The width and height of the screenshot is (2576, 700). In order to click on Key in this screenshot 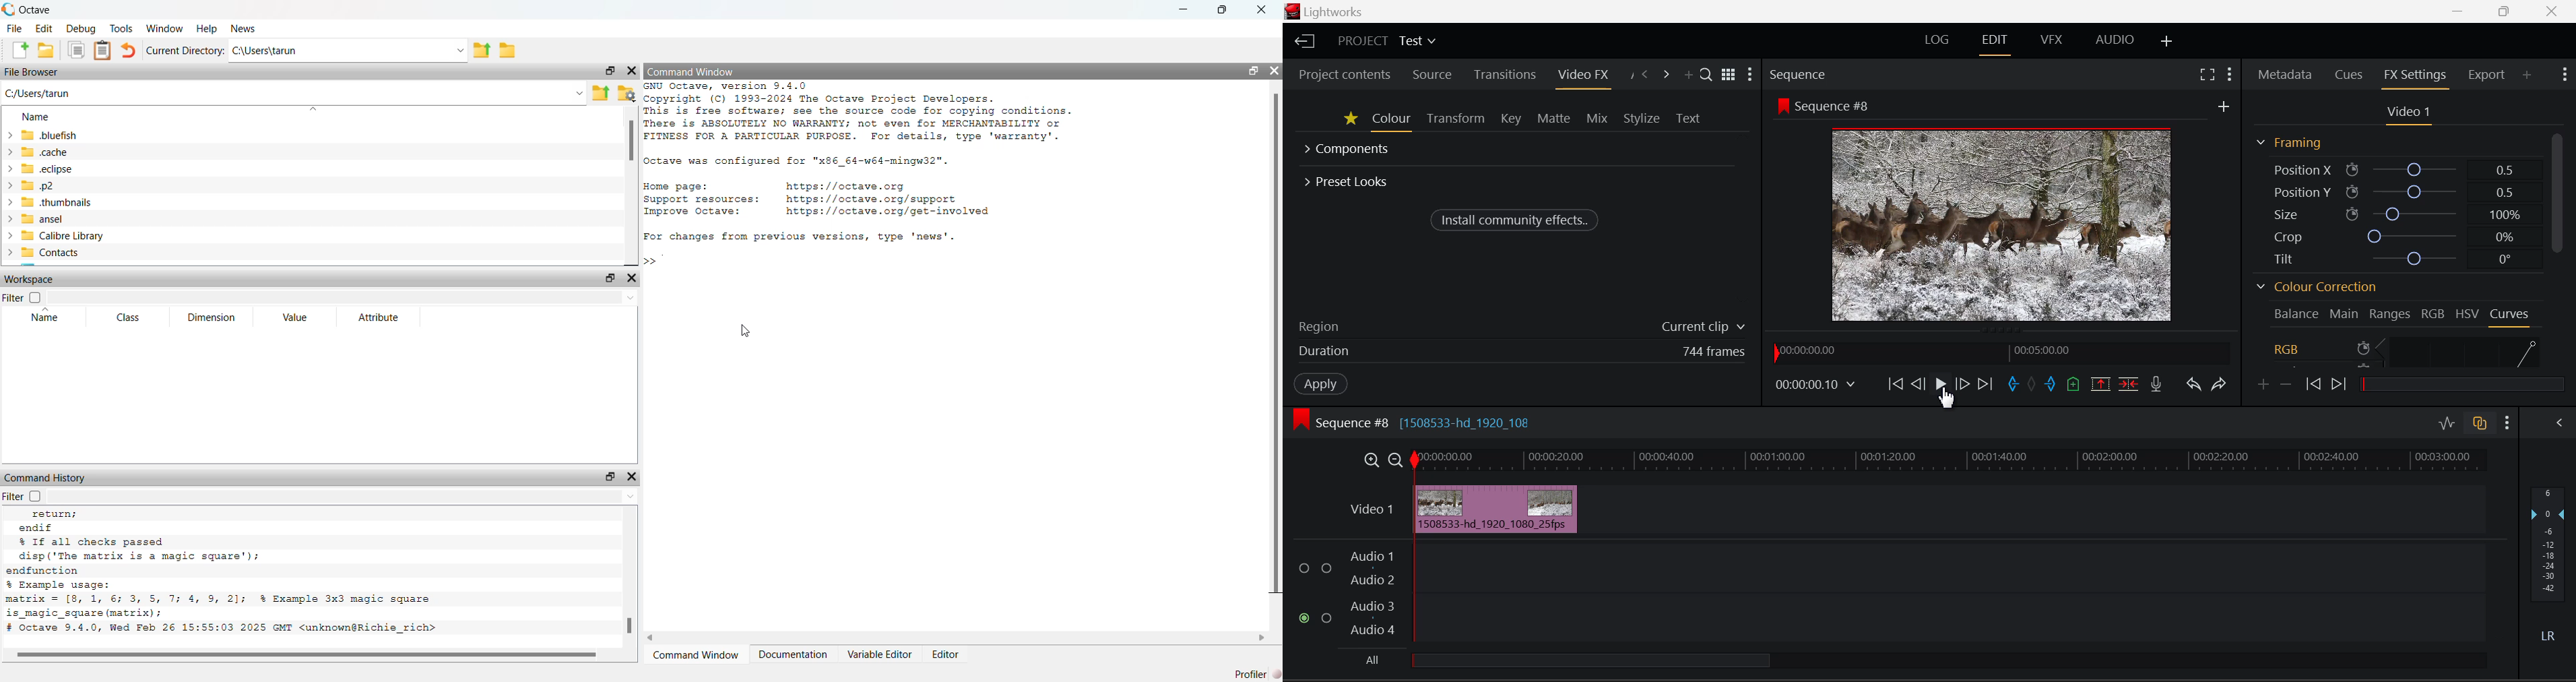, I will do `click(1510, 120)`.